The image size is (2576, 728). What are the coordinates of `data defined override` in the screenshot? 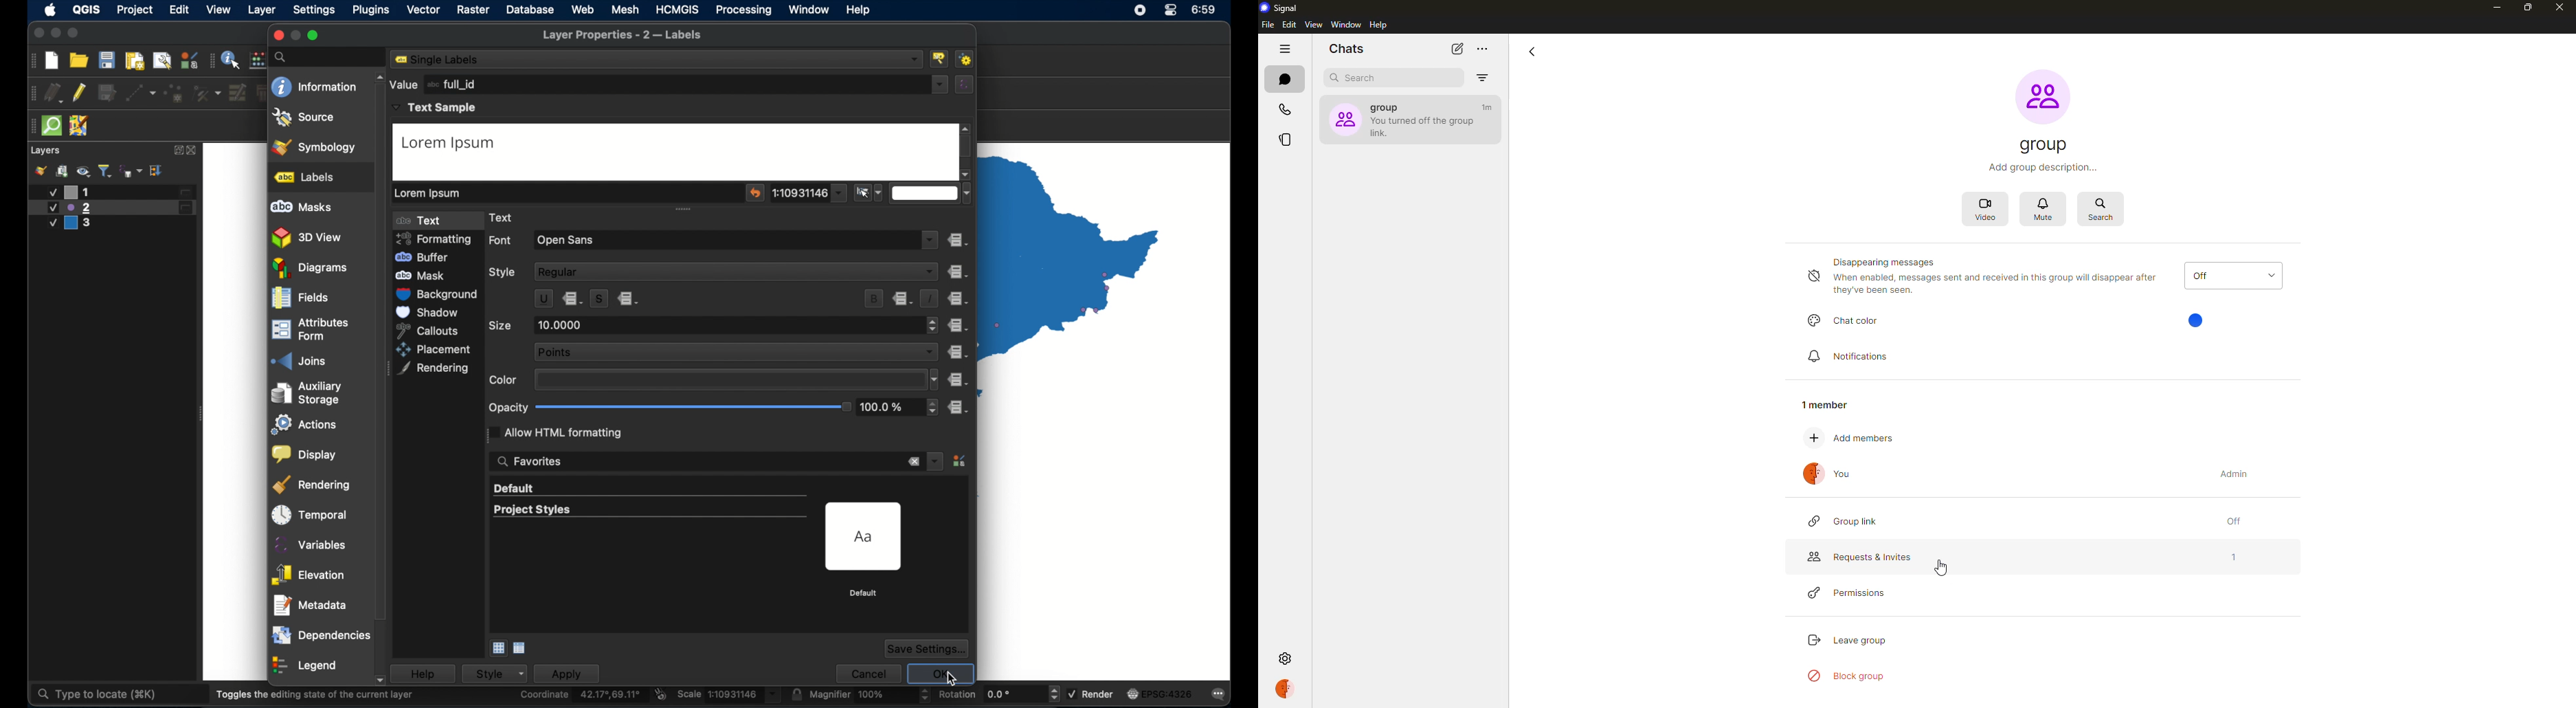 It's located at (959, 240).